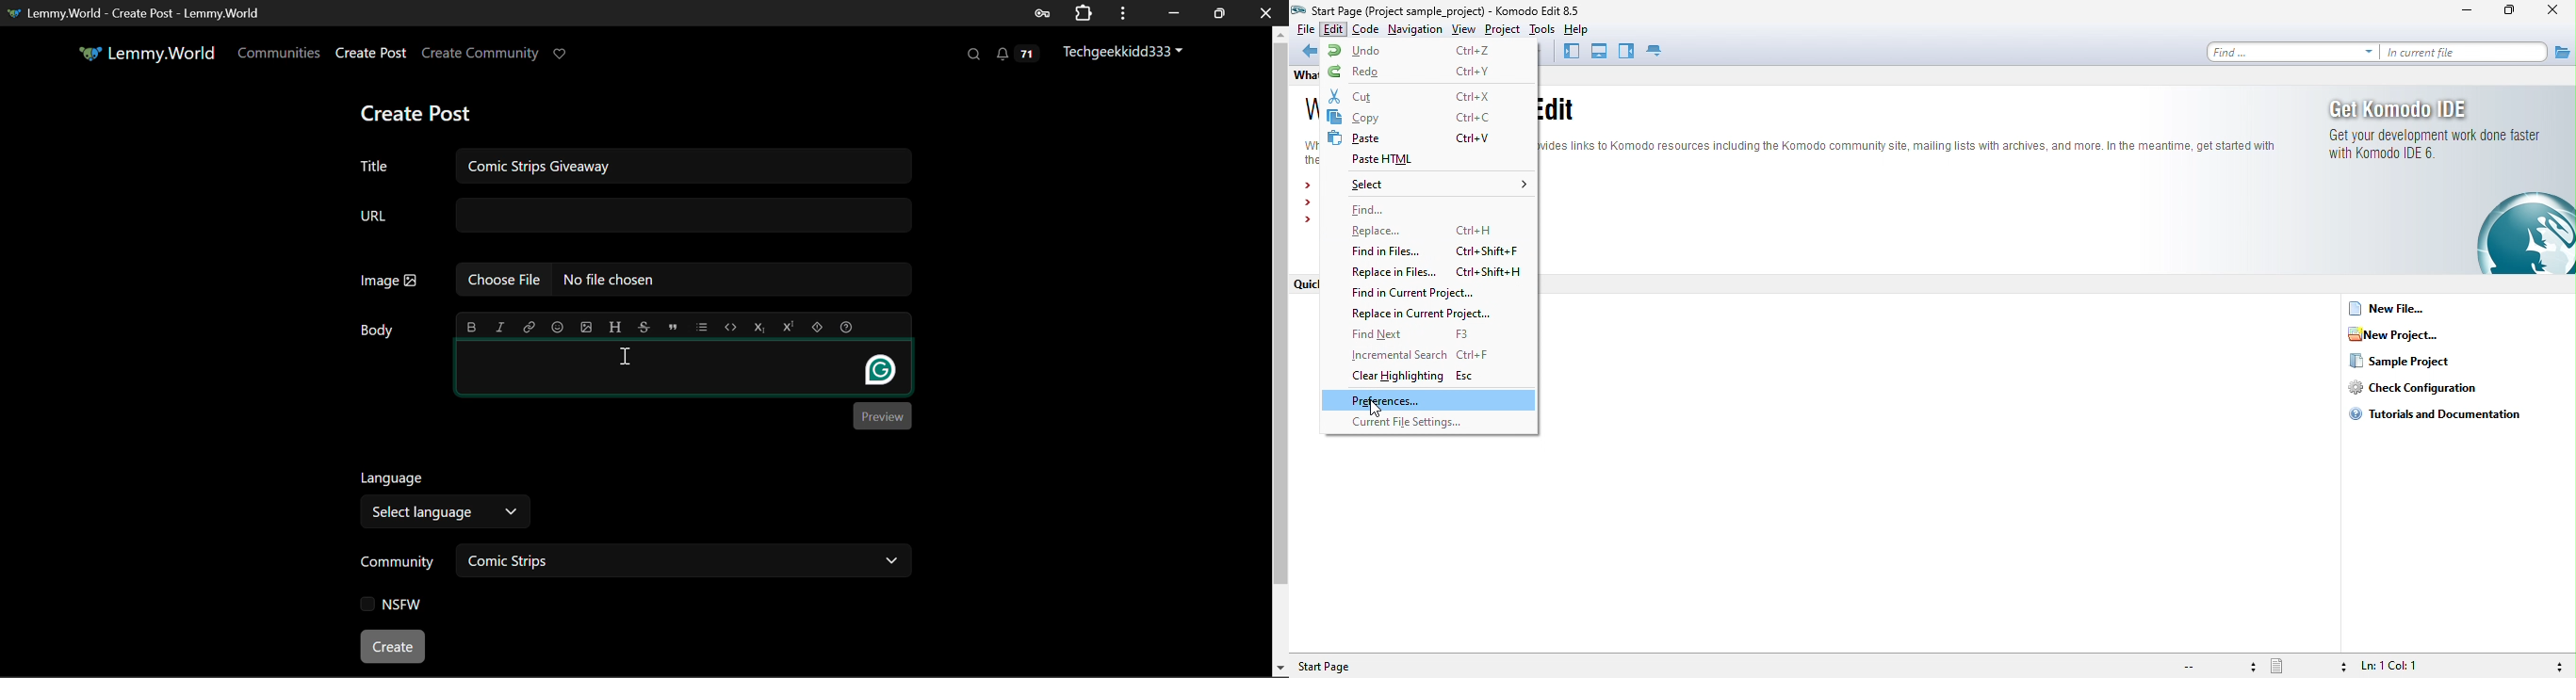  I want to click on list, so click(702, 324).